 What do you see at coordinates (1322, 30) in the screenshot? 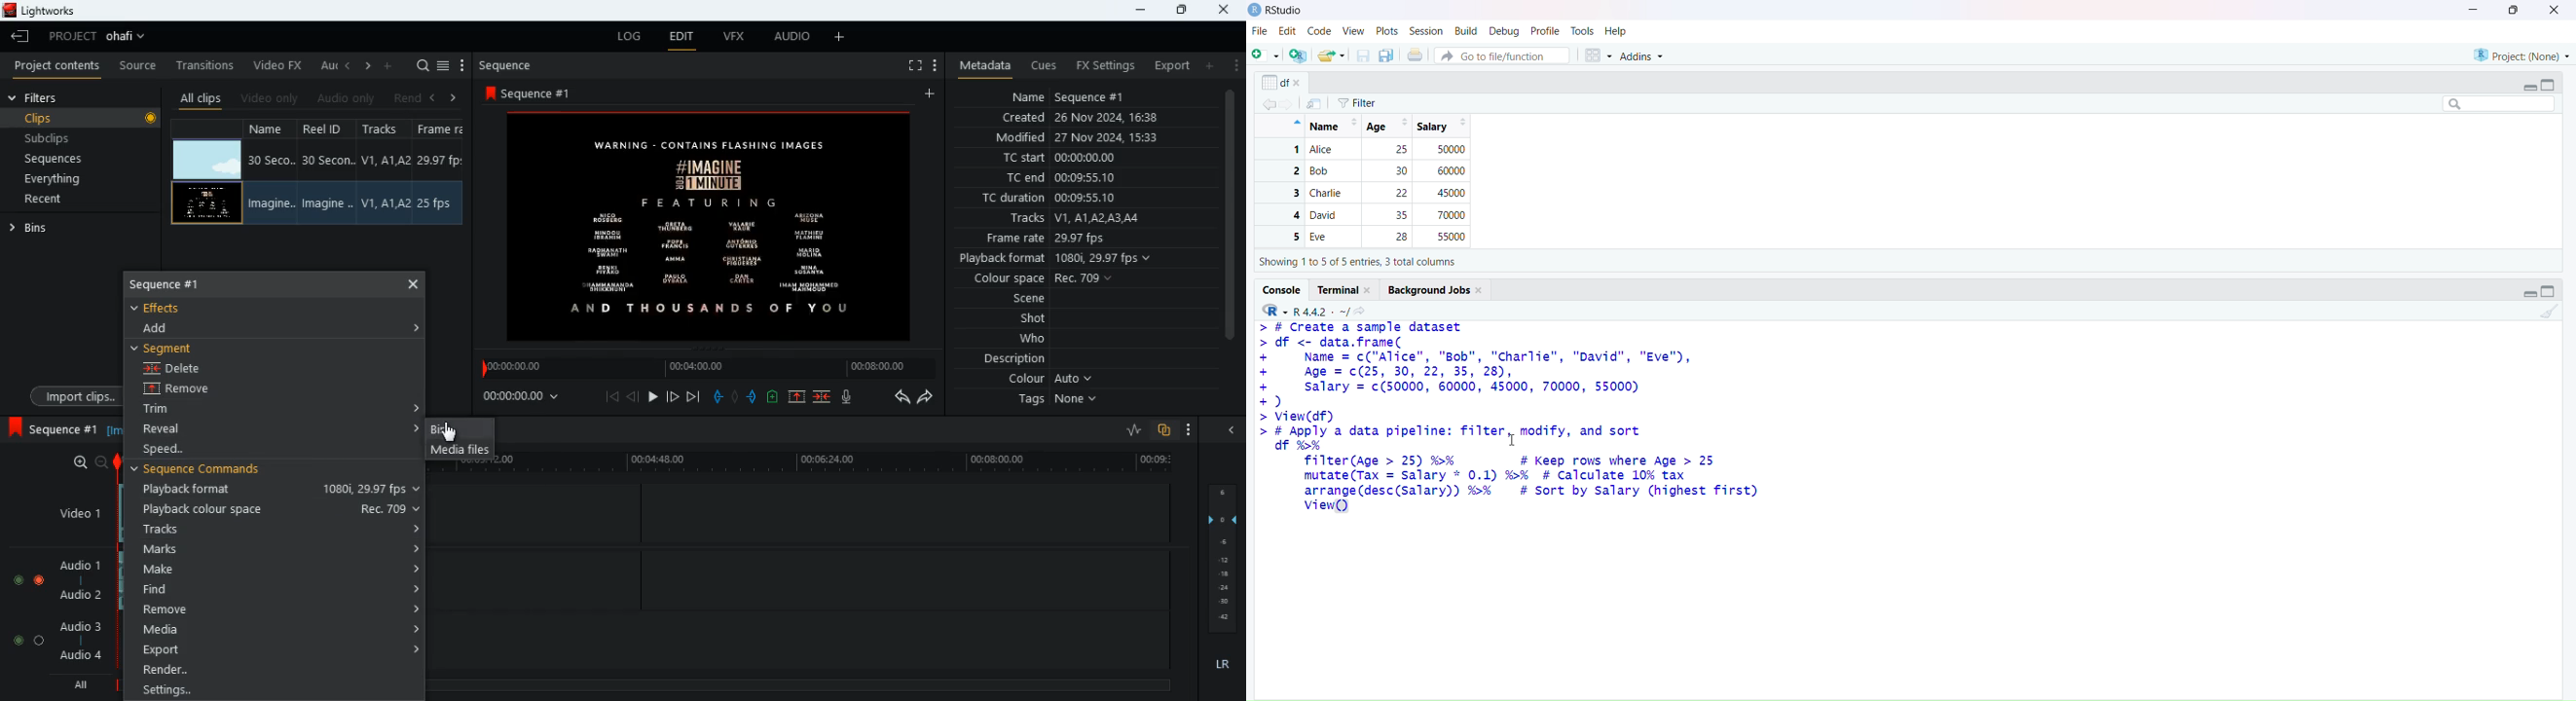
I see `code` at bounding box center [1322, 30].